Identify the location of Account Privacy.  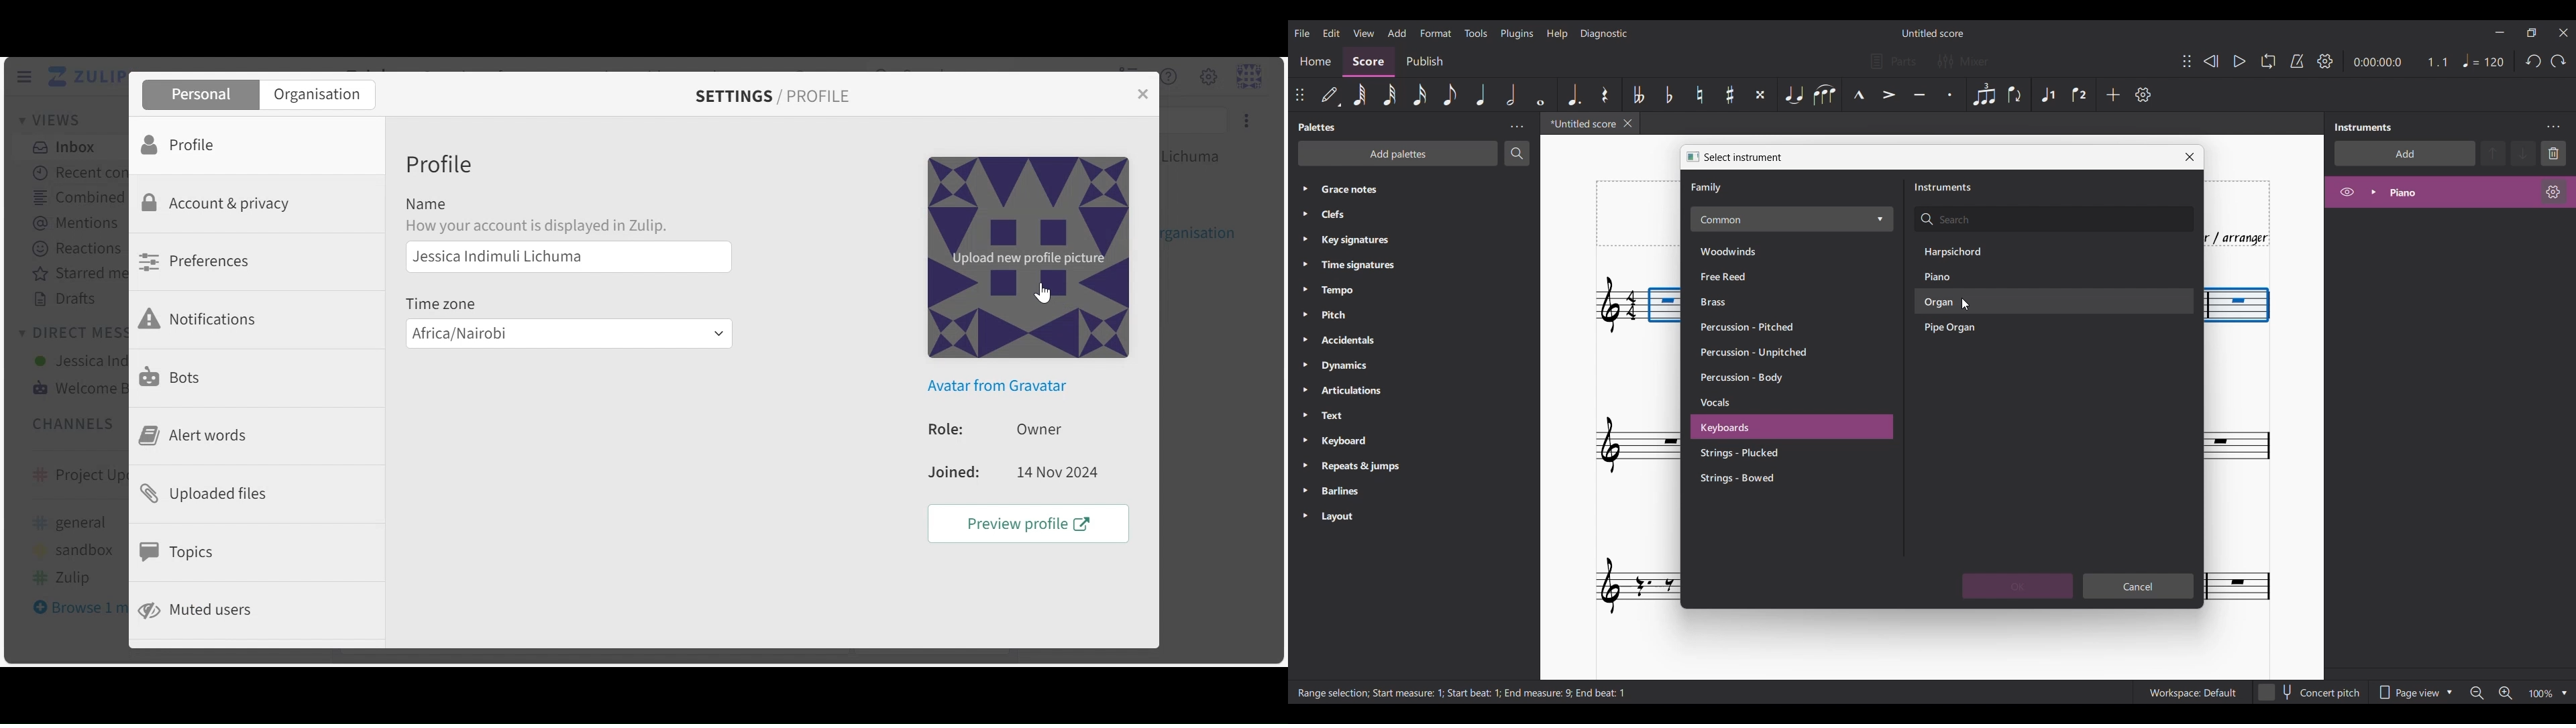
(215, 205).